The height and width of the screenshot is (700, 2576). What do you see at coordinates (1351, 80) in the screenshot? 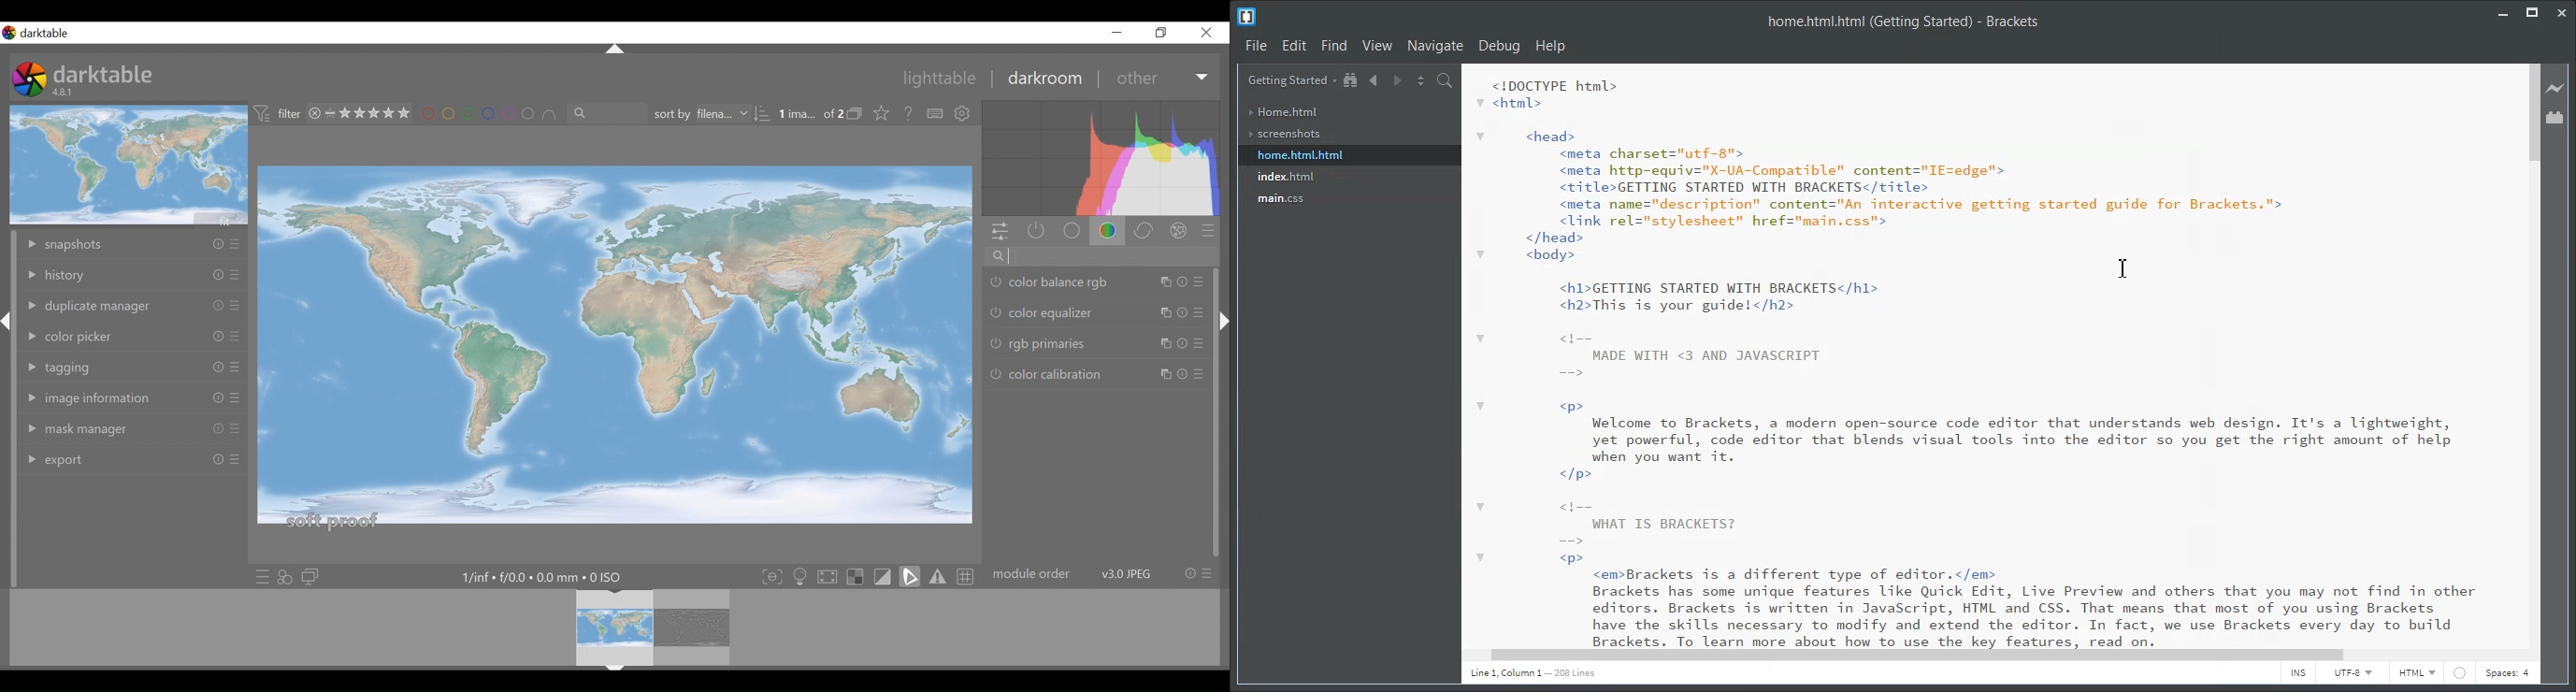
I see `Show File in tree` at bounding box center [1351, 80].